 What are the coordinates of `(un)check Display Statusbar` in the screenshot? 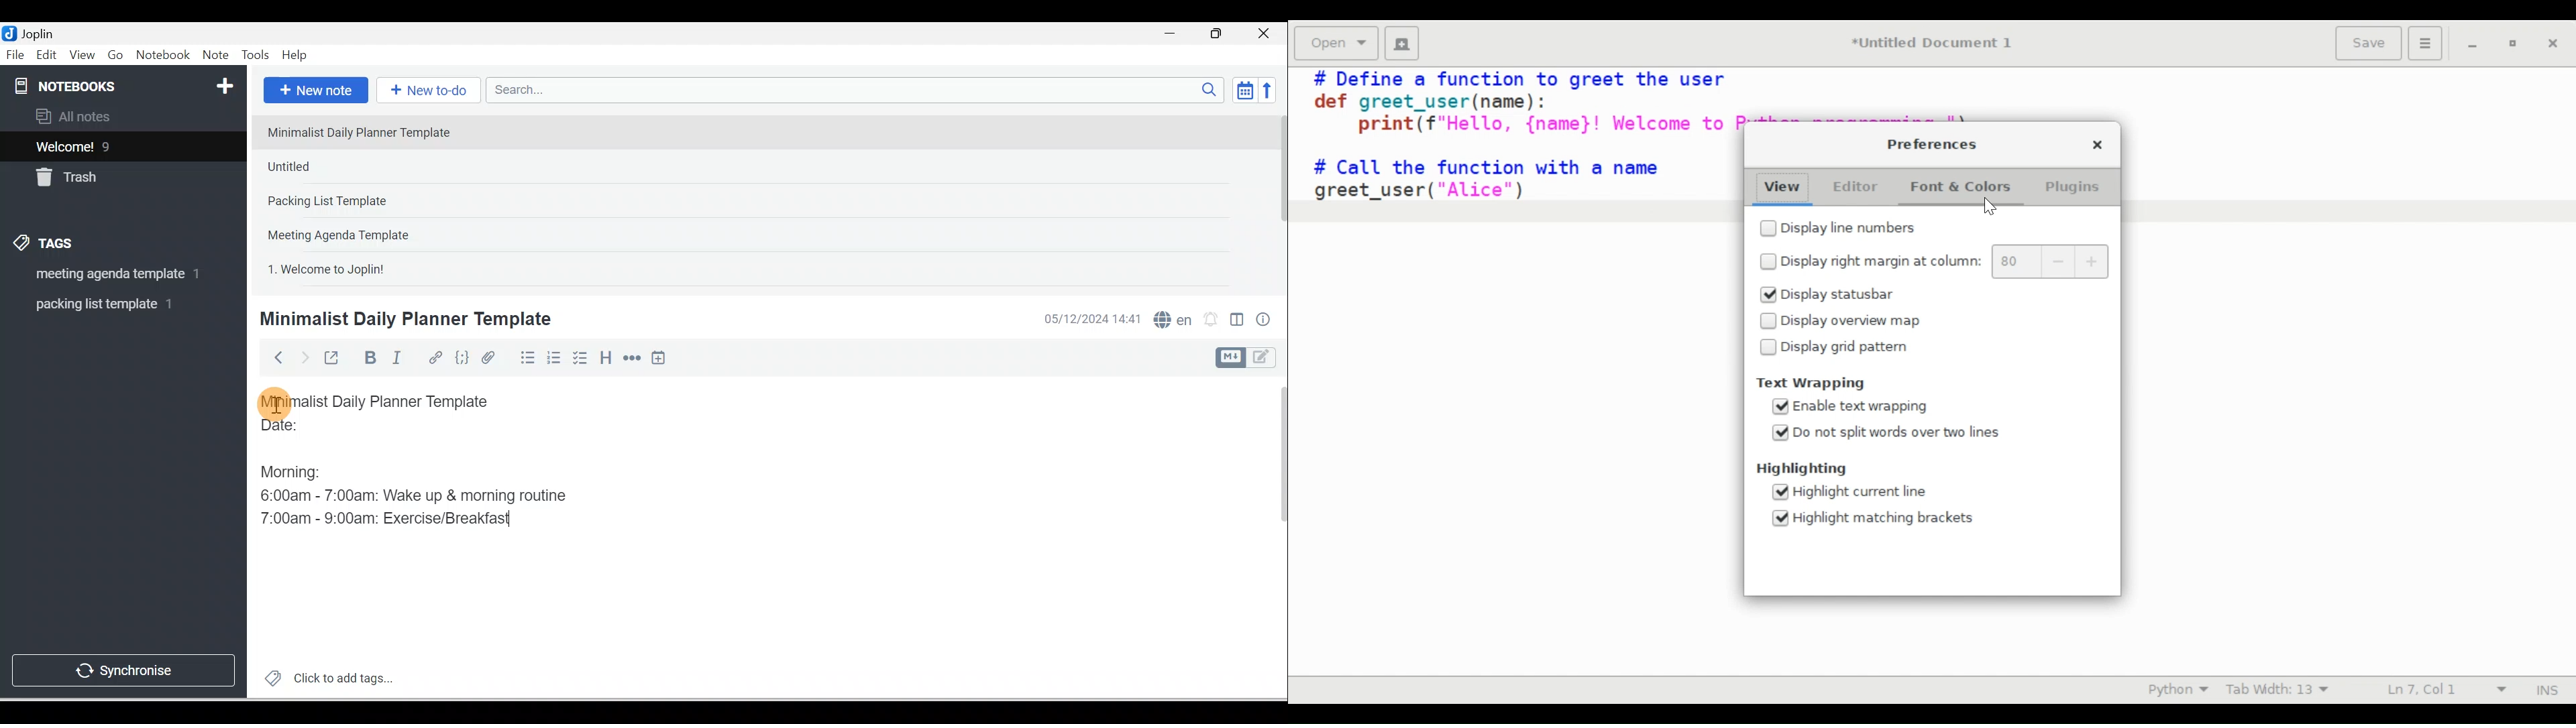 It's located at (1828, 294).